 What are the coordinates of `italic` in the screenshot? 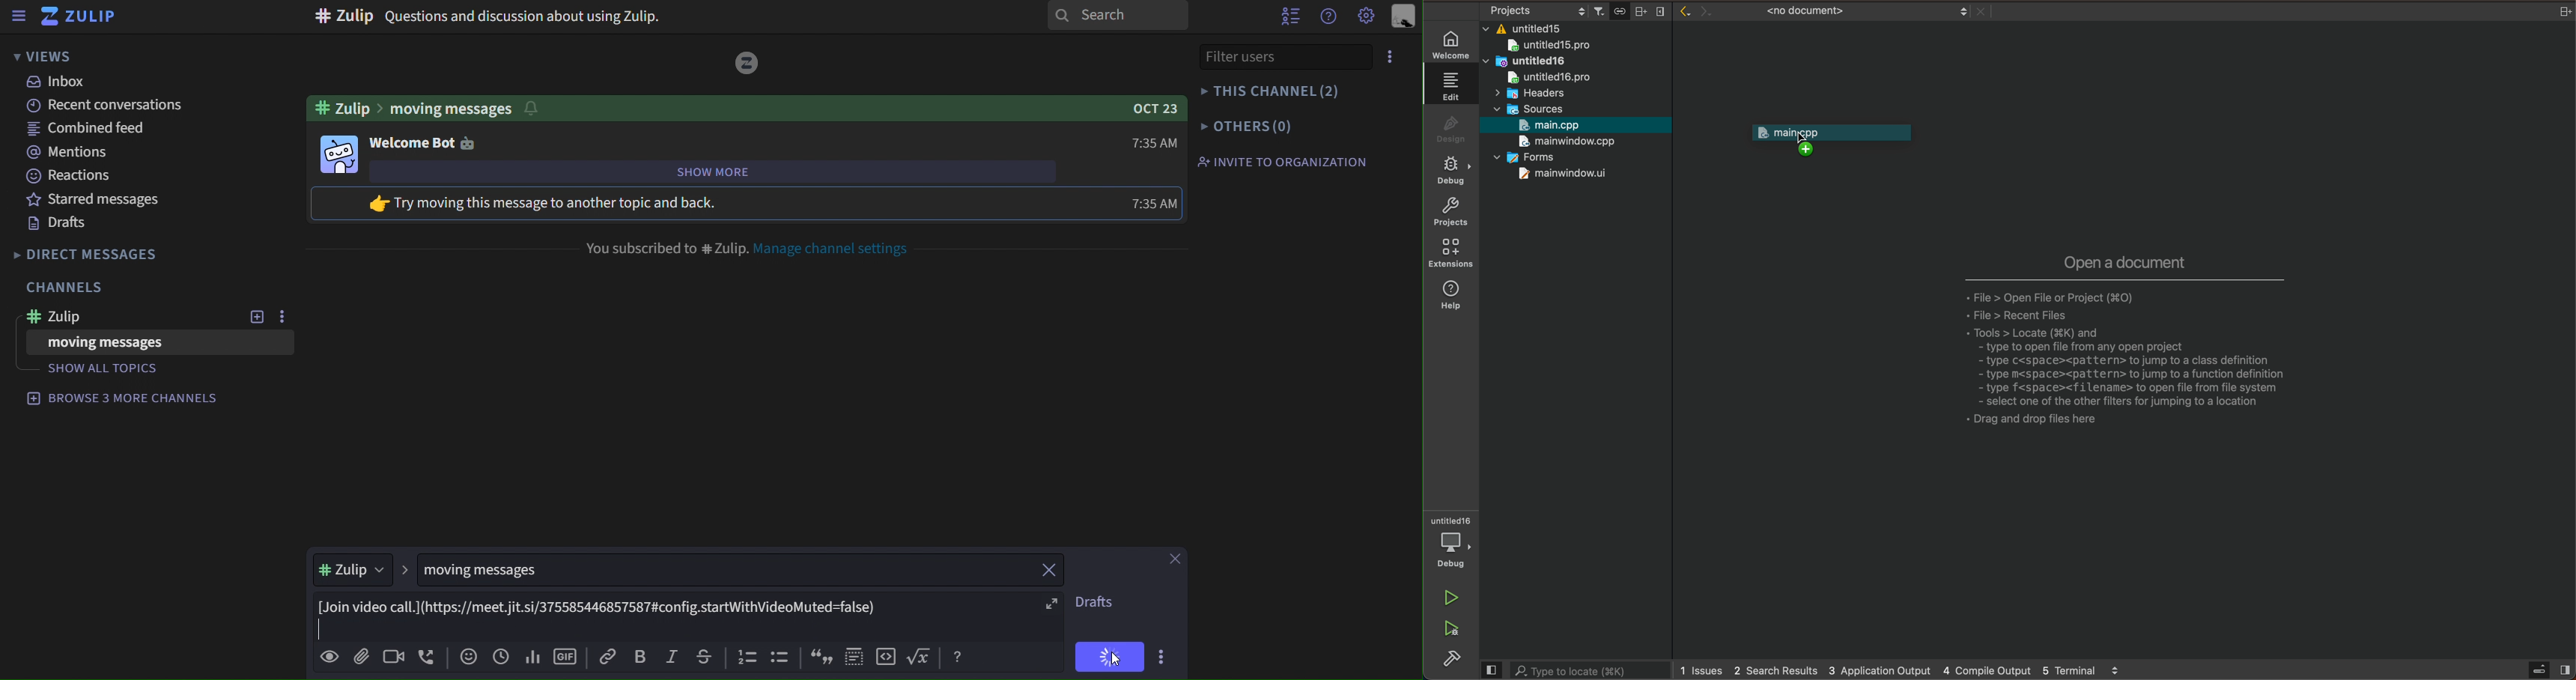 It's located at (675, 658).